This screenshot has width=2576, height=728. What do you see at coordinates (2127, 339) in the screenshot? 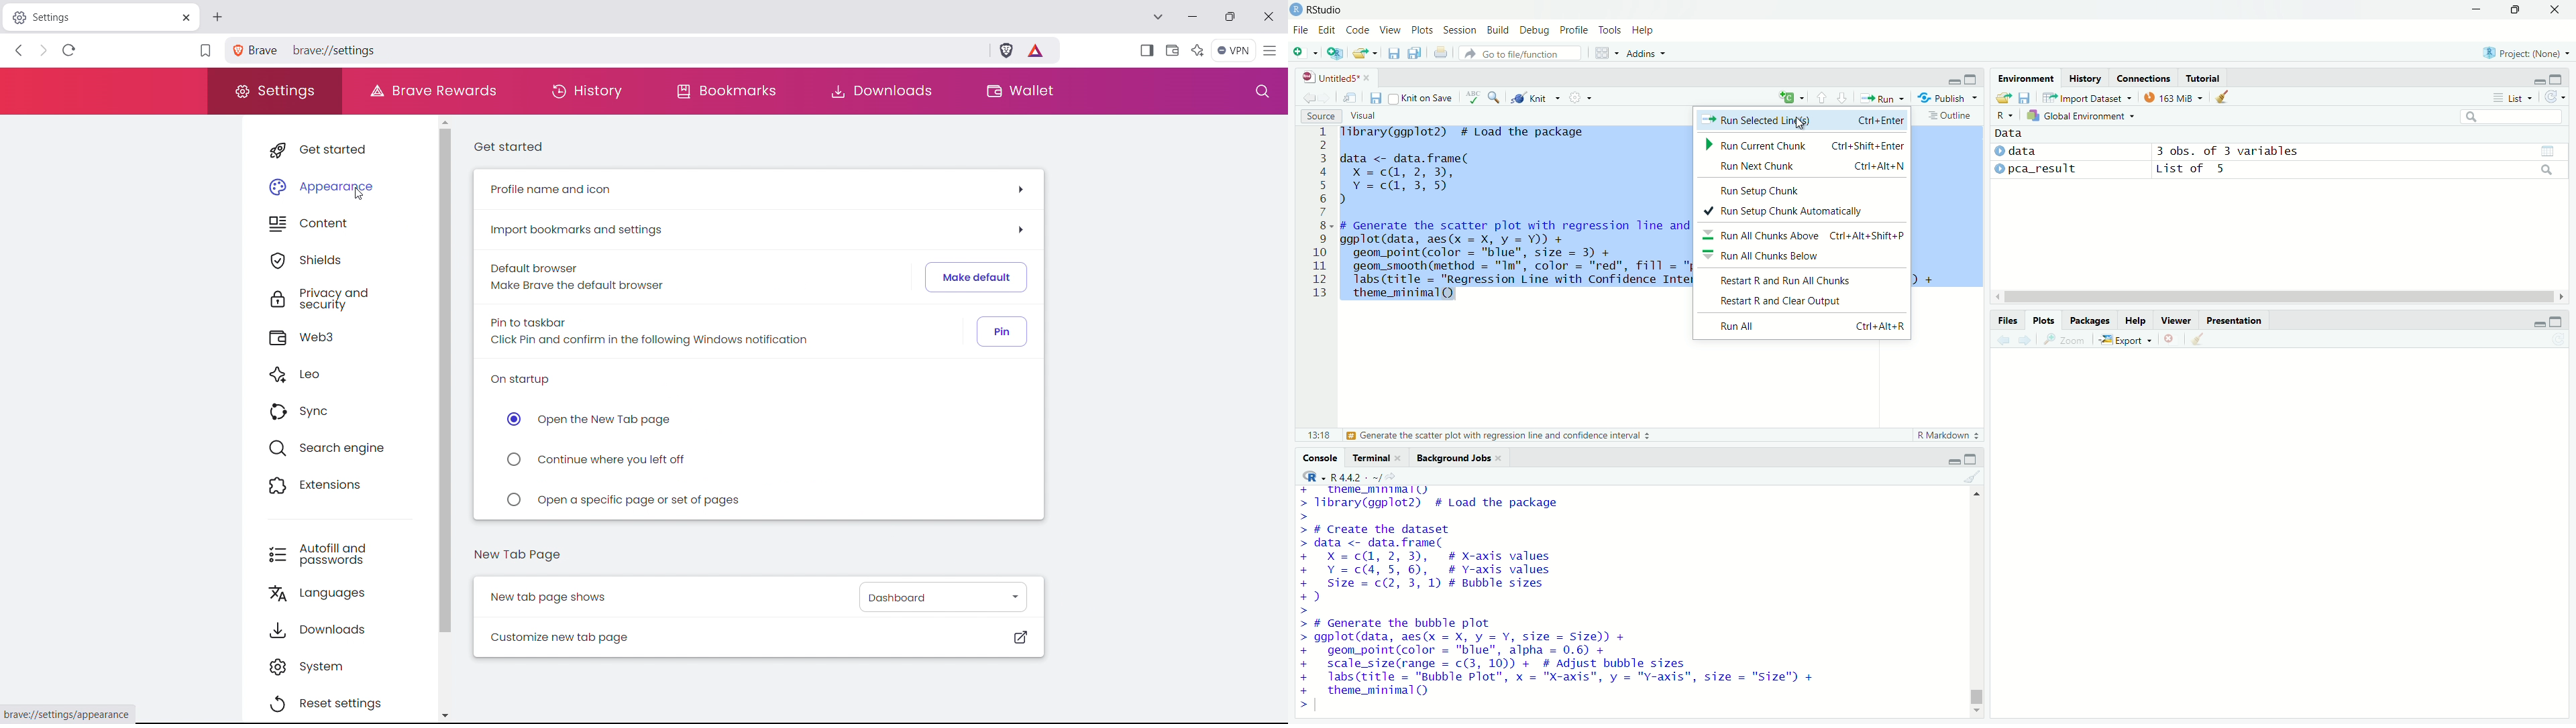
I see `Export` at bounding box center [2127, 339].